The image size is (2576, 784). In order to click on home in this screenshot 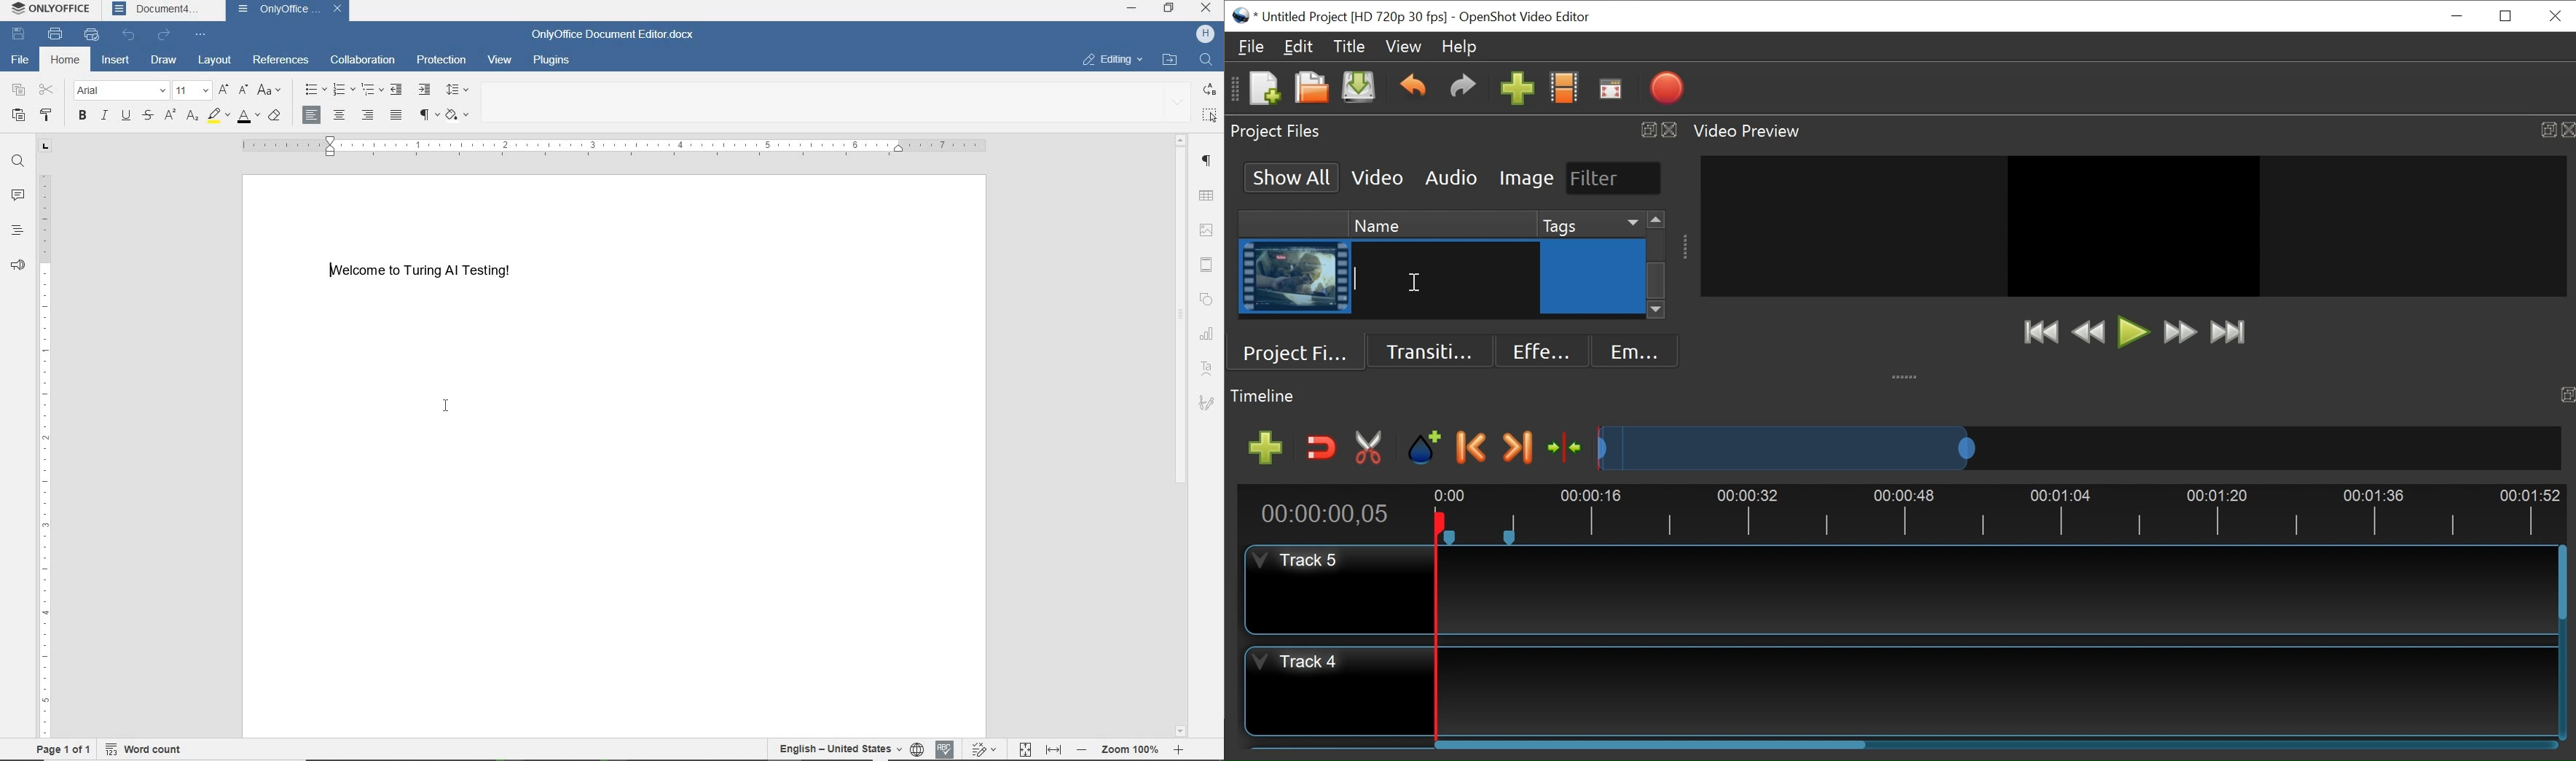, I will do `click(65, 61)`.